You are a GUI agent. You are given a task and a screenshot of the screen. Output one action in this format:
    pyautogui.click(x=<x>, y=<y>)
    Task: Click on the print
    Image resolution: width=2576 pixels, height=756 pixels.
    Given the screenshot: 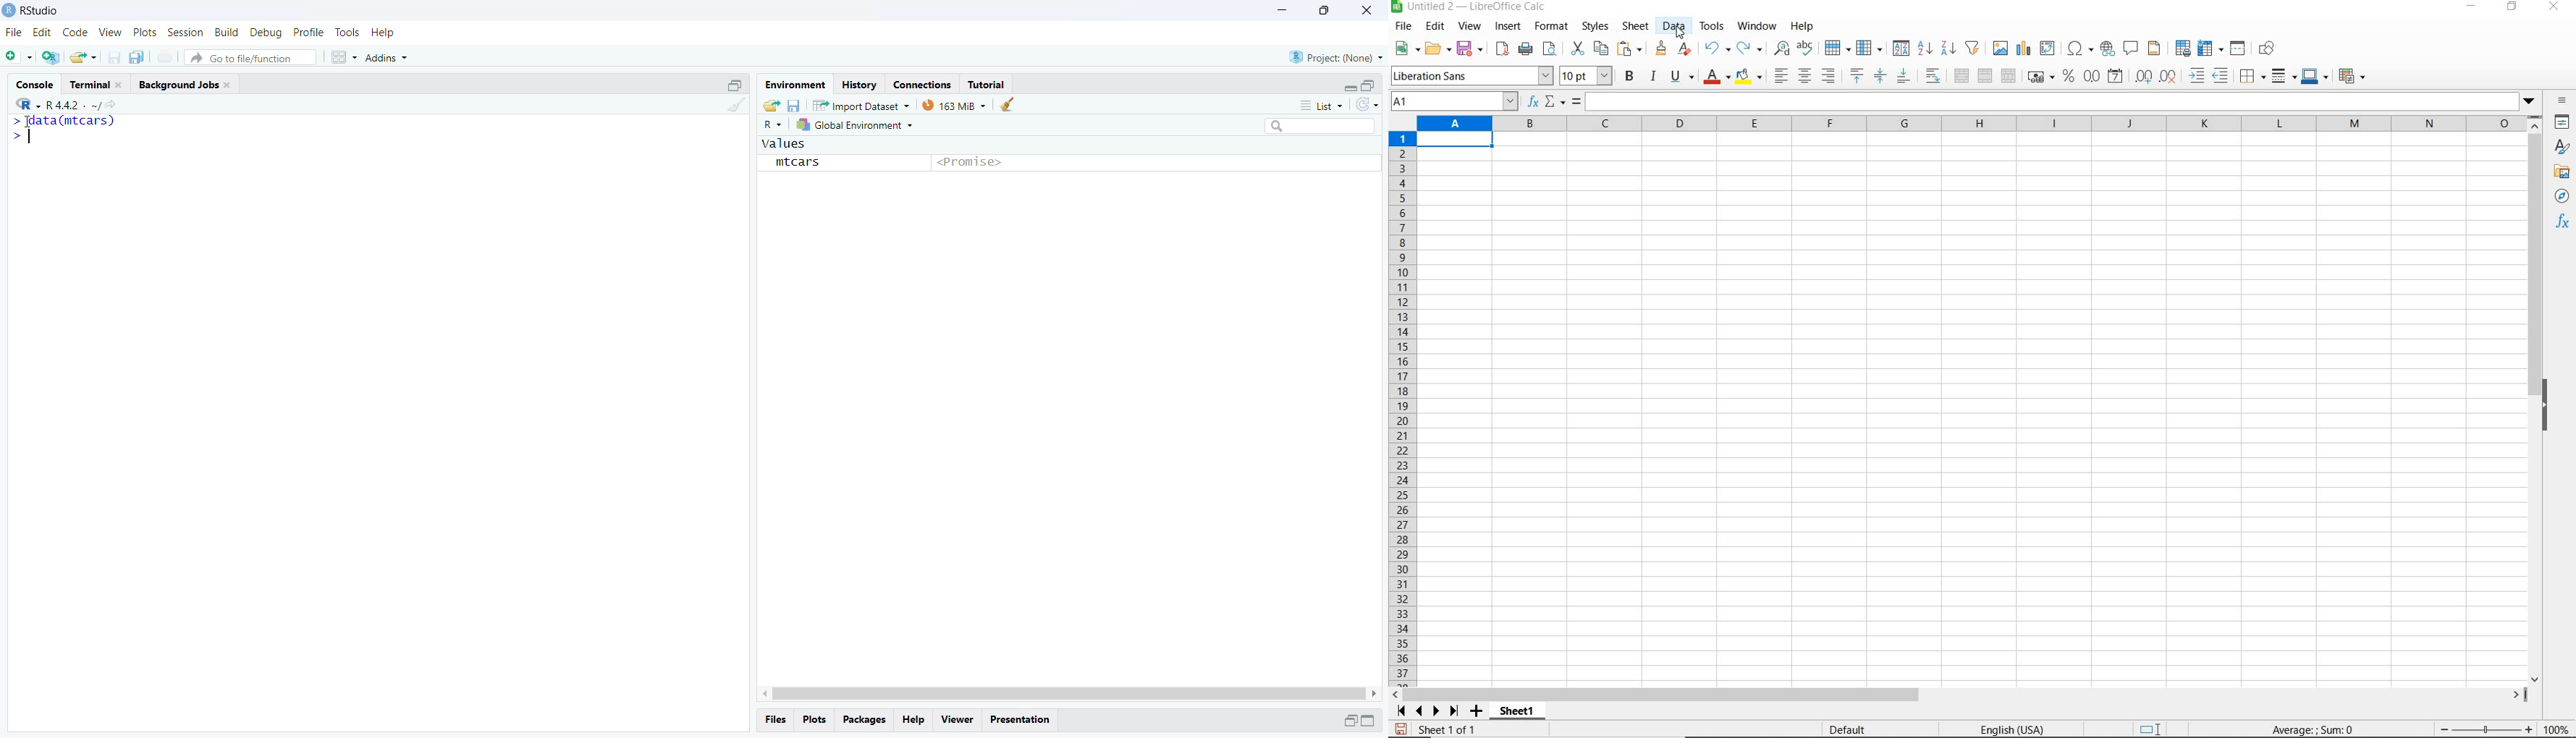 What is the action you would take?
    pyautogui.click(x=165, y=57)
    